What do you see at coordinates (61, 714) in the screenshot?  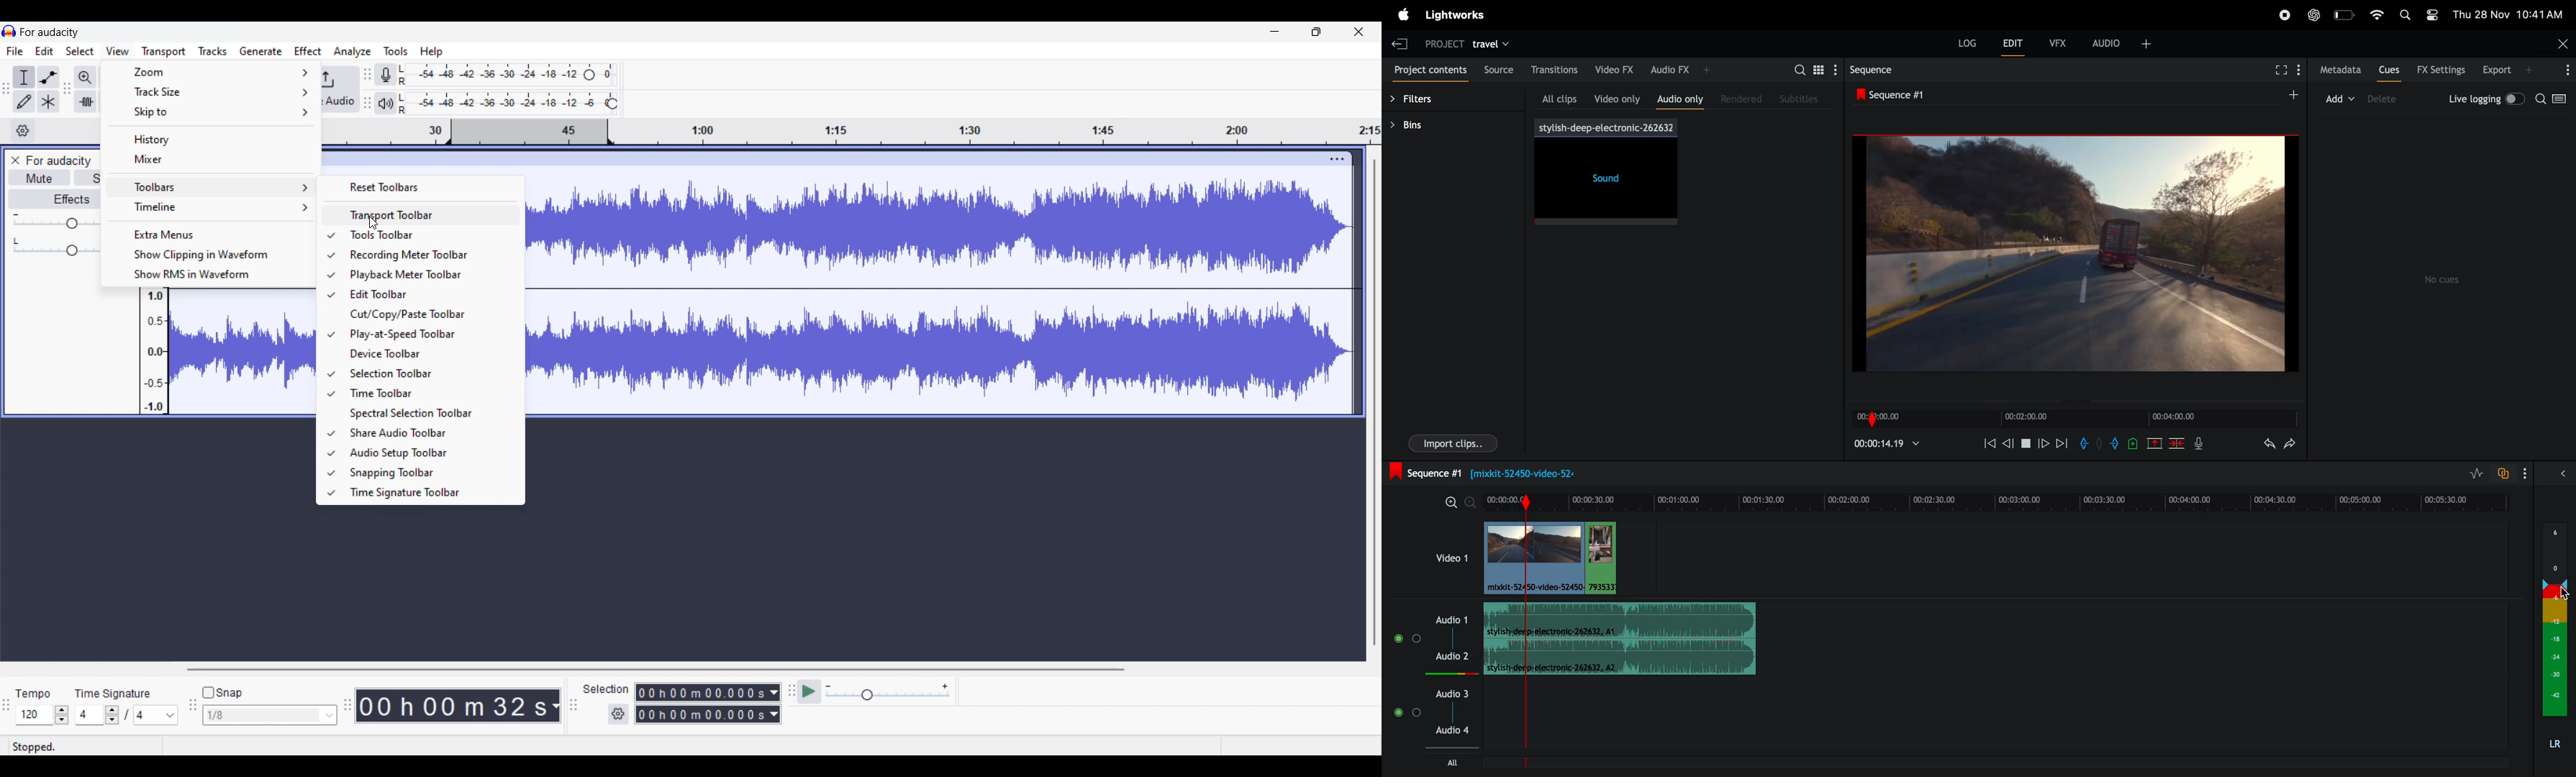 I see `Increase/Decrease tempo` at bounding box center [61, 714].